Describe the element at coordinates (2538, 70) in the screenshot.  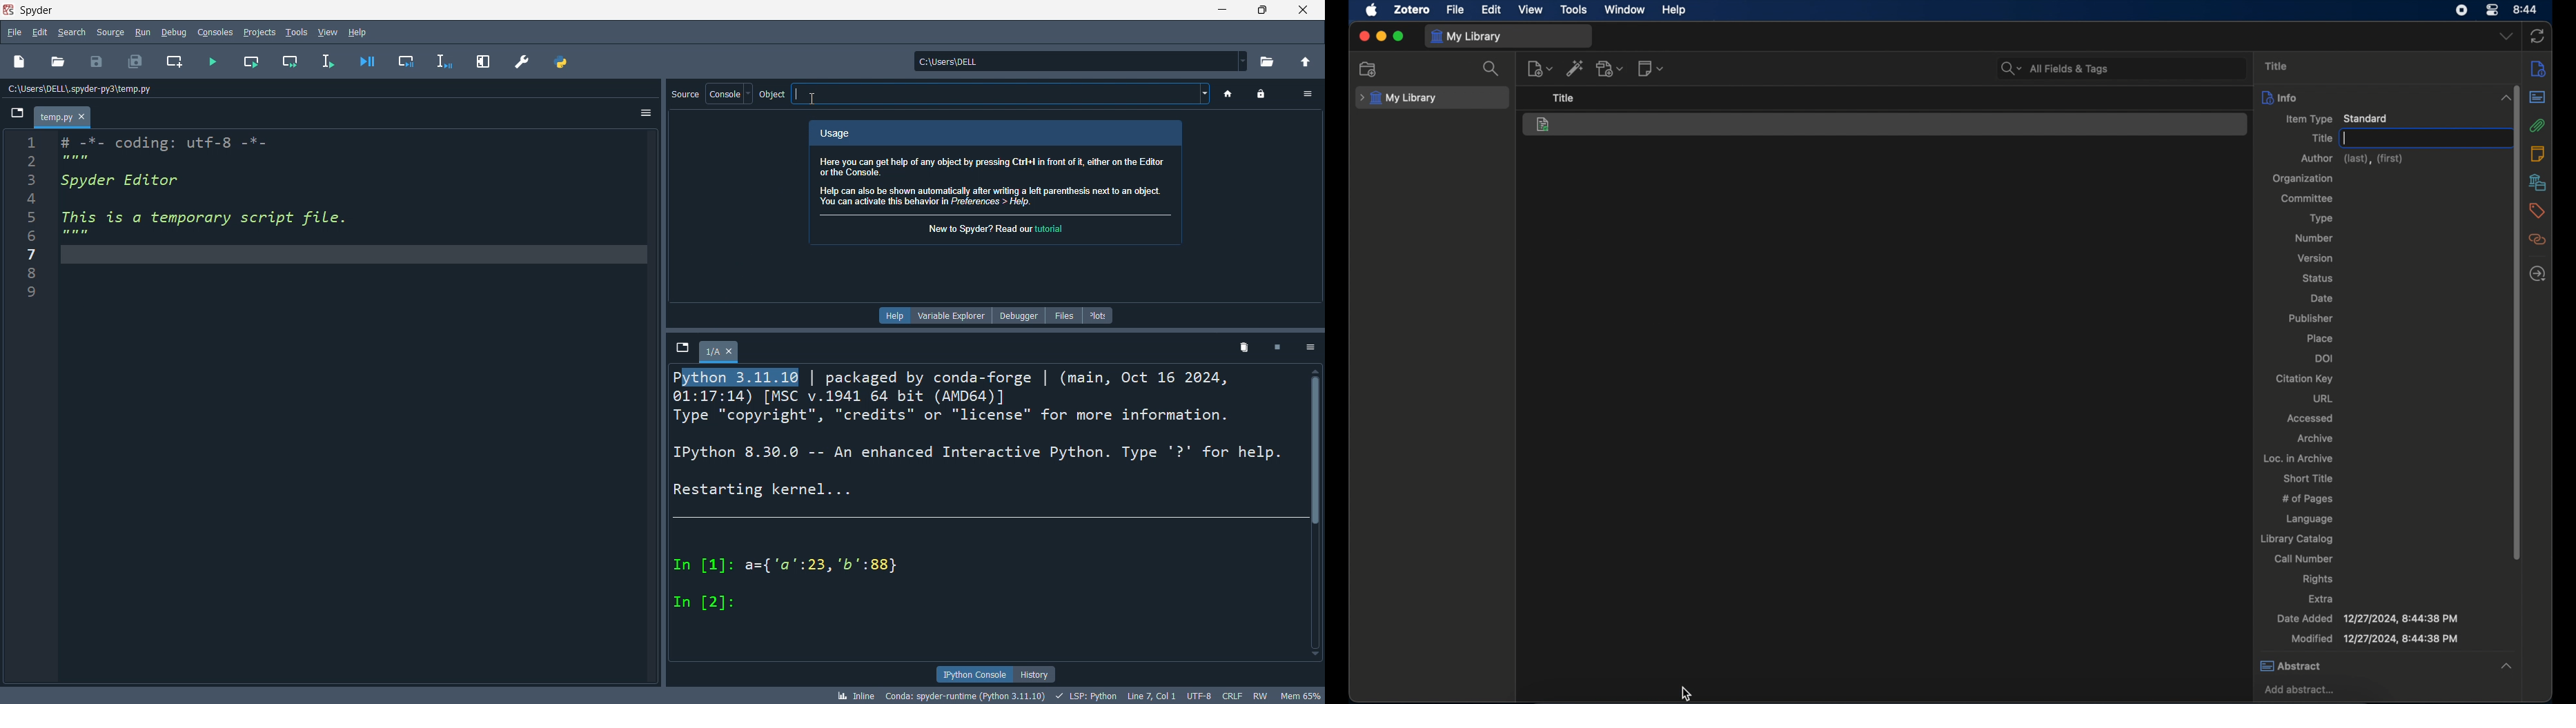
I see `info` at that location.